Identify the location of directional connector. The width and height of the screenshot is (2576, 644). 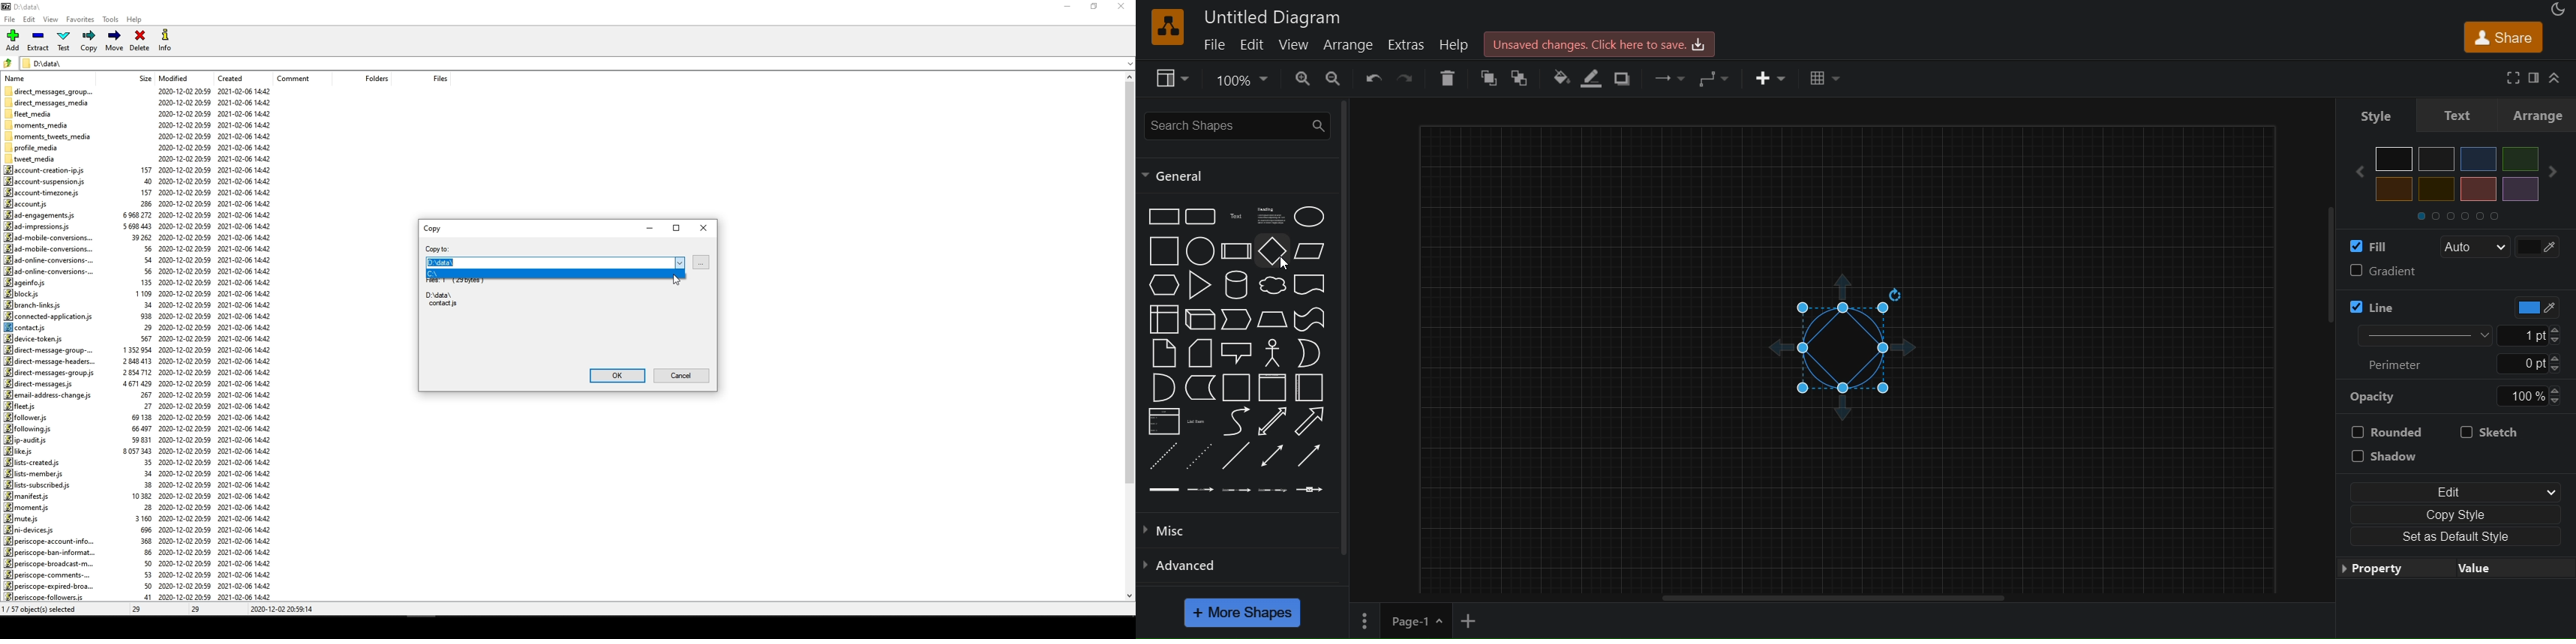
(1313, 457).